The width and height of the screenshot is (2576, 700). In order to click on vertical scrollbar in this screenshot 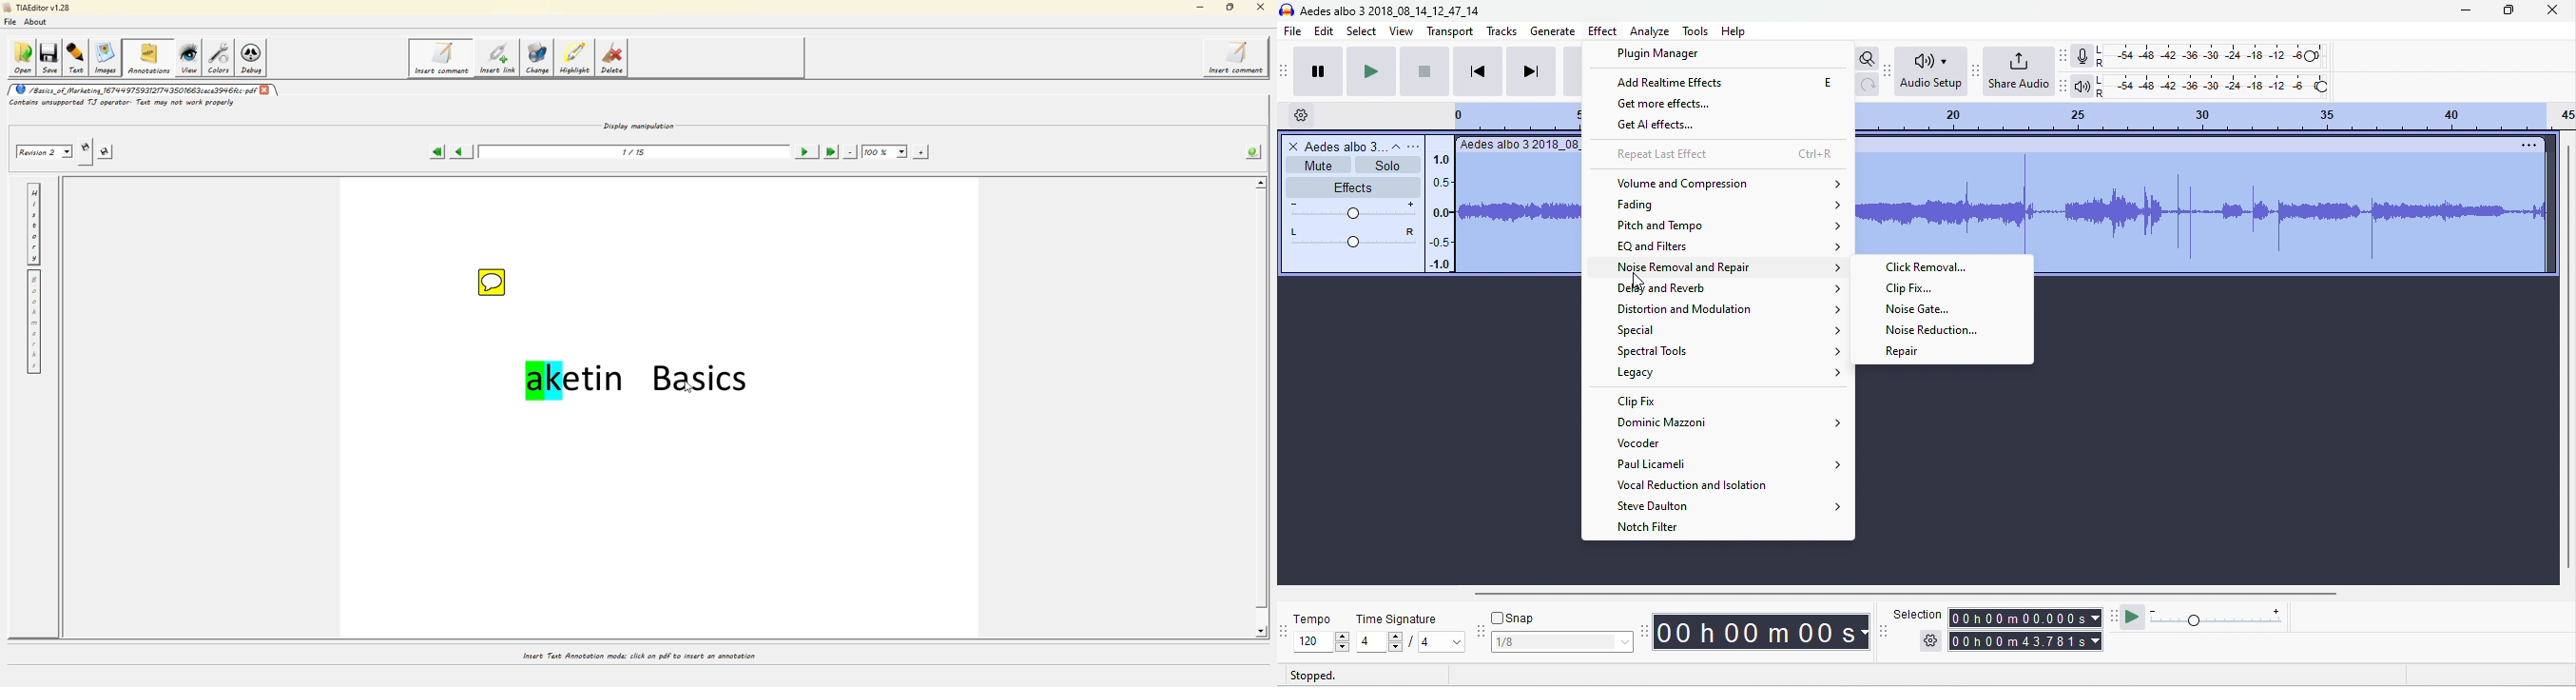, I will do `click(2567, 360)`.